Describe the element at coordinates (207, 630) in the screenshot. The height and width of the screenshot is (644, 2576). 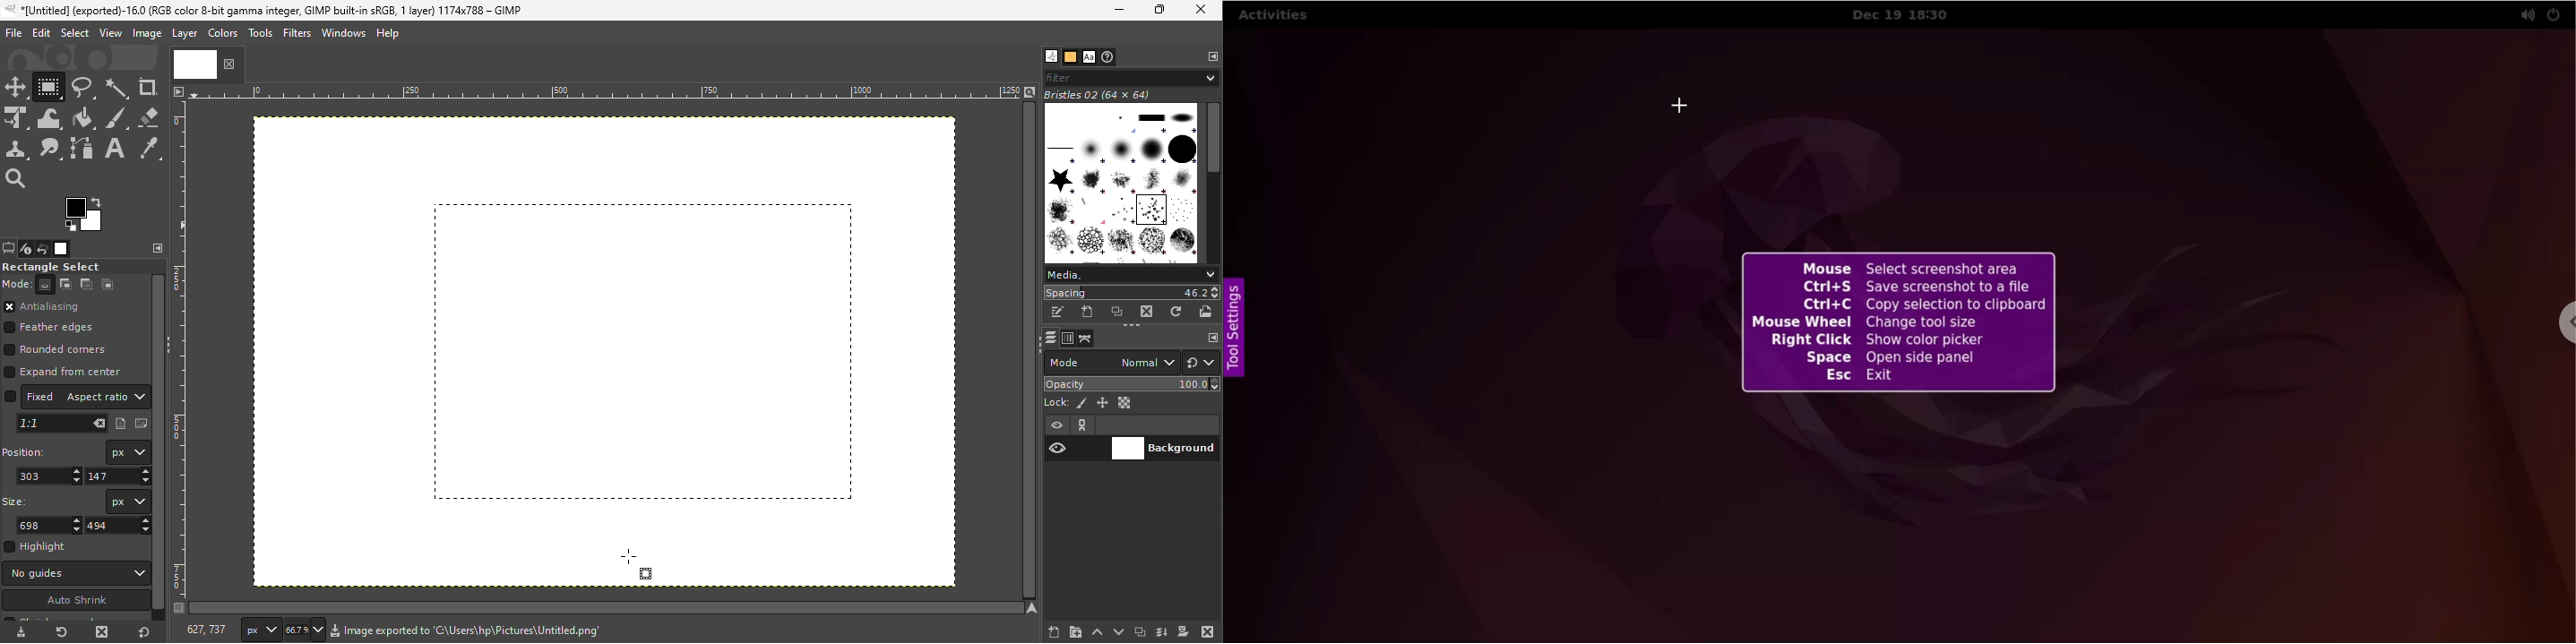
I see `627, 737` at that location.